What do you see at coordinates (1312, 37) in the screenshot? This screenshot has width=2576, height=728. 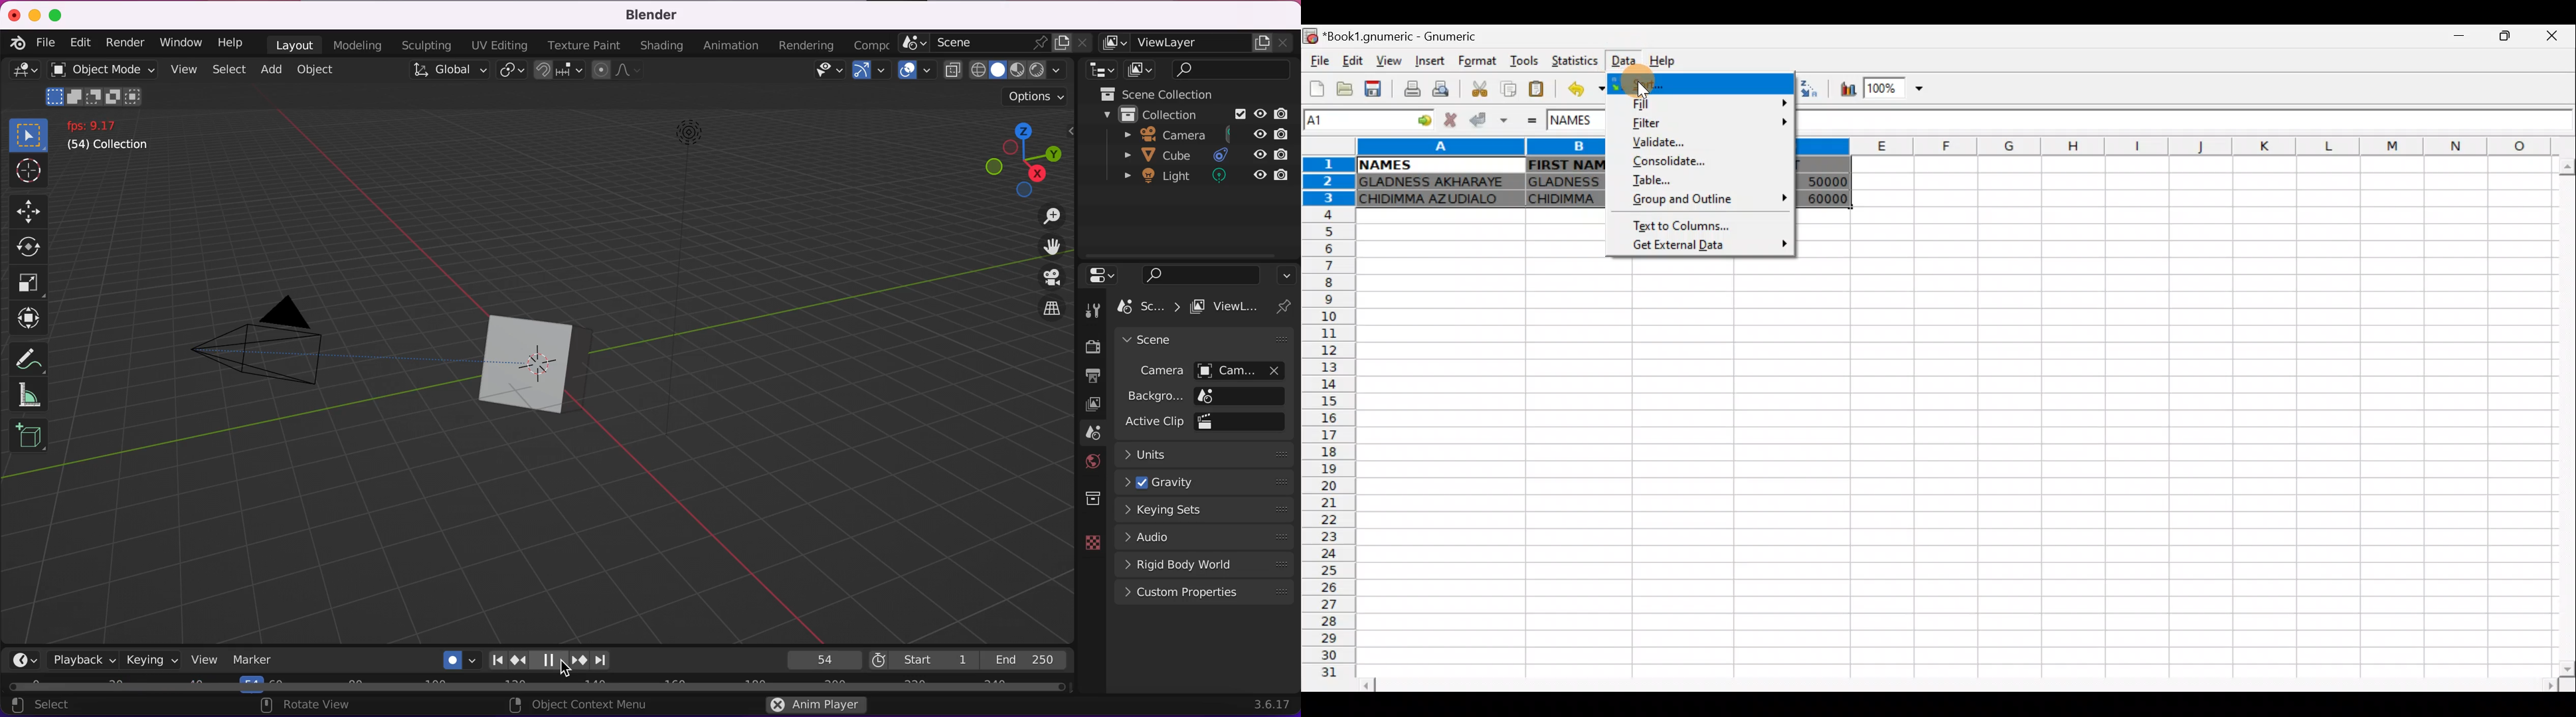 I see `Gnumeric logo` at bounding box center [1312, 37].